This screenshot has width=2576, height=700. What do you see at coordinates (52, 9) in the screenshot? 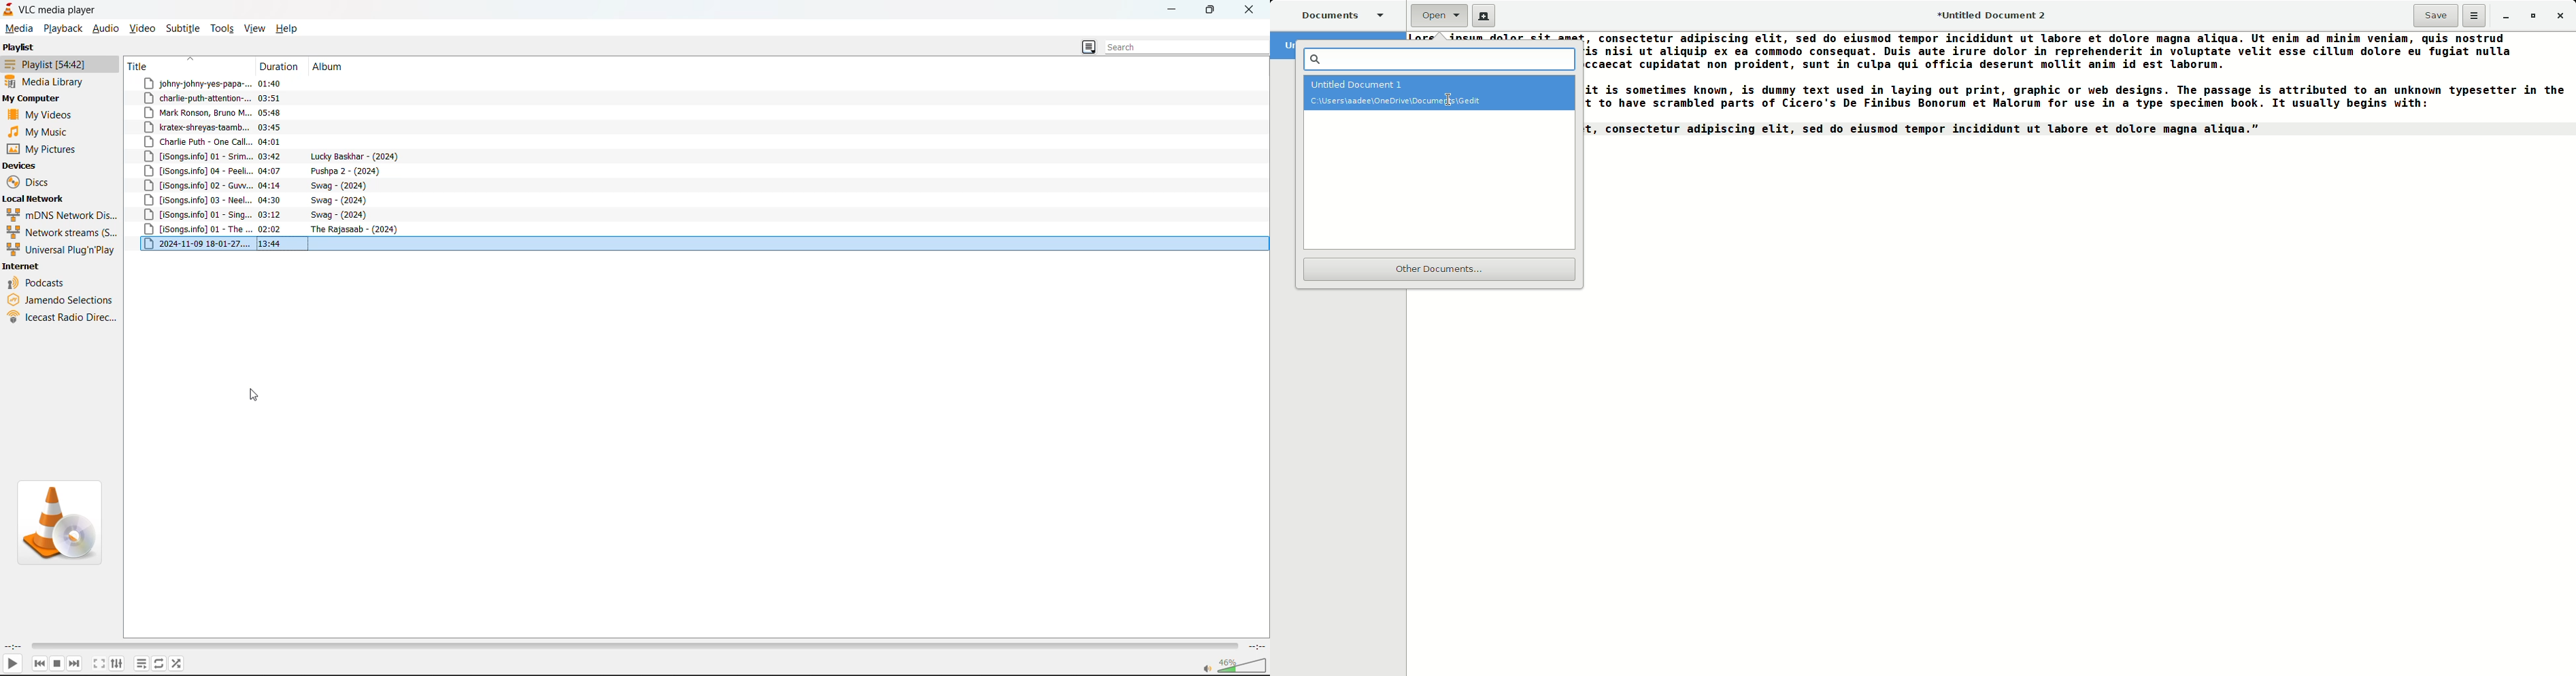
I see `track and app name` at bounding box center [52, 9].